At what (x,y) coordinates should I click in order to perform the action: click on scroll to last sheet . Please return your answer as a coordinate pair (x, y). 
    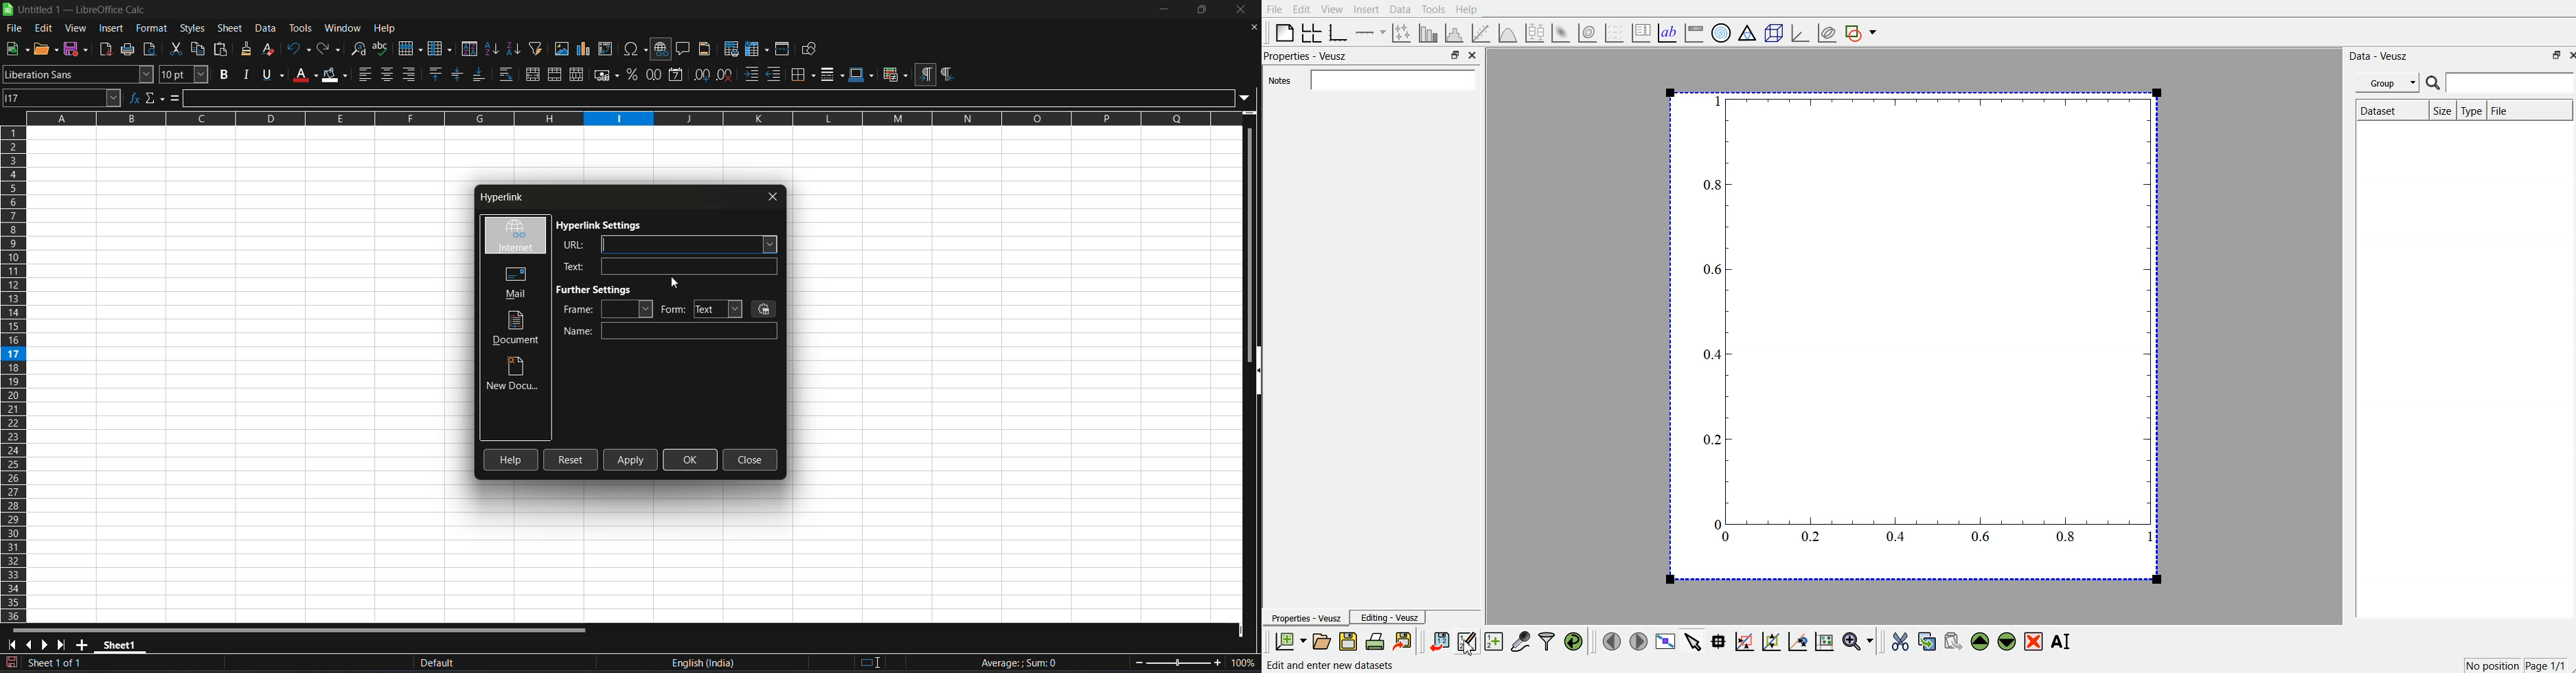
    Looking at the image, I should click on (61, 645).